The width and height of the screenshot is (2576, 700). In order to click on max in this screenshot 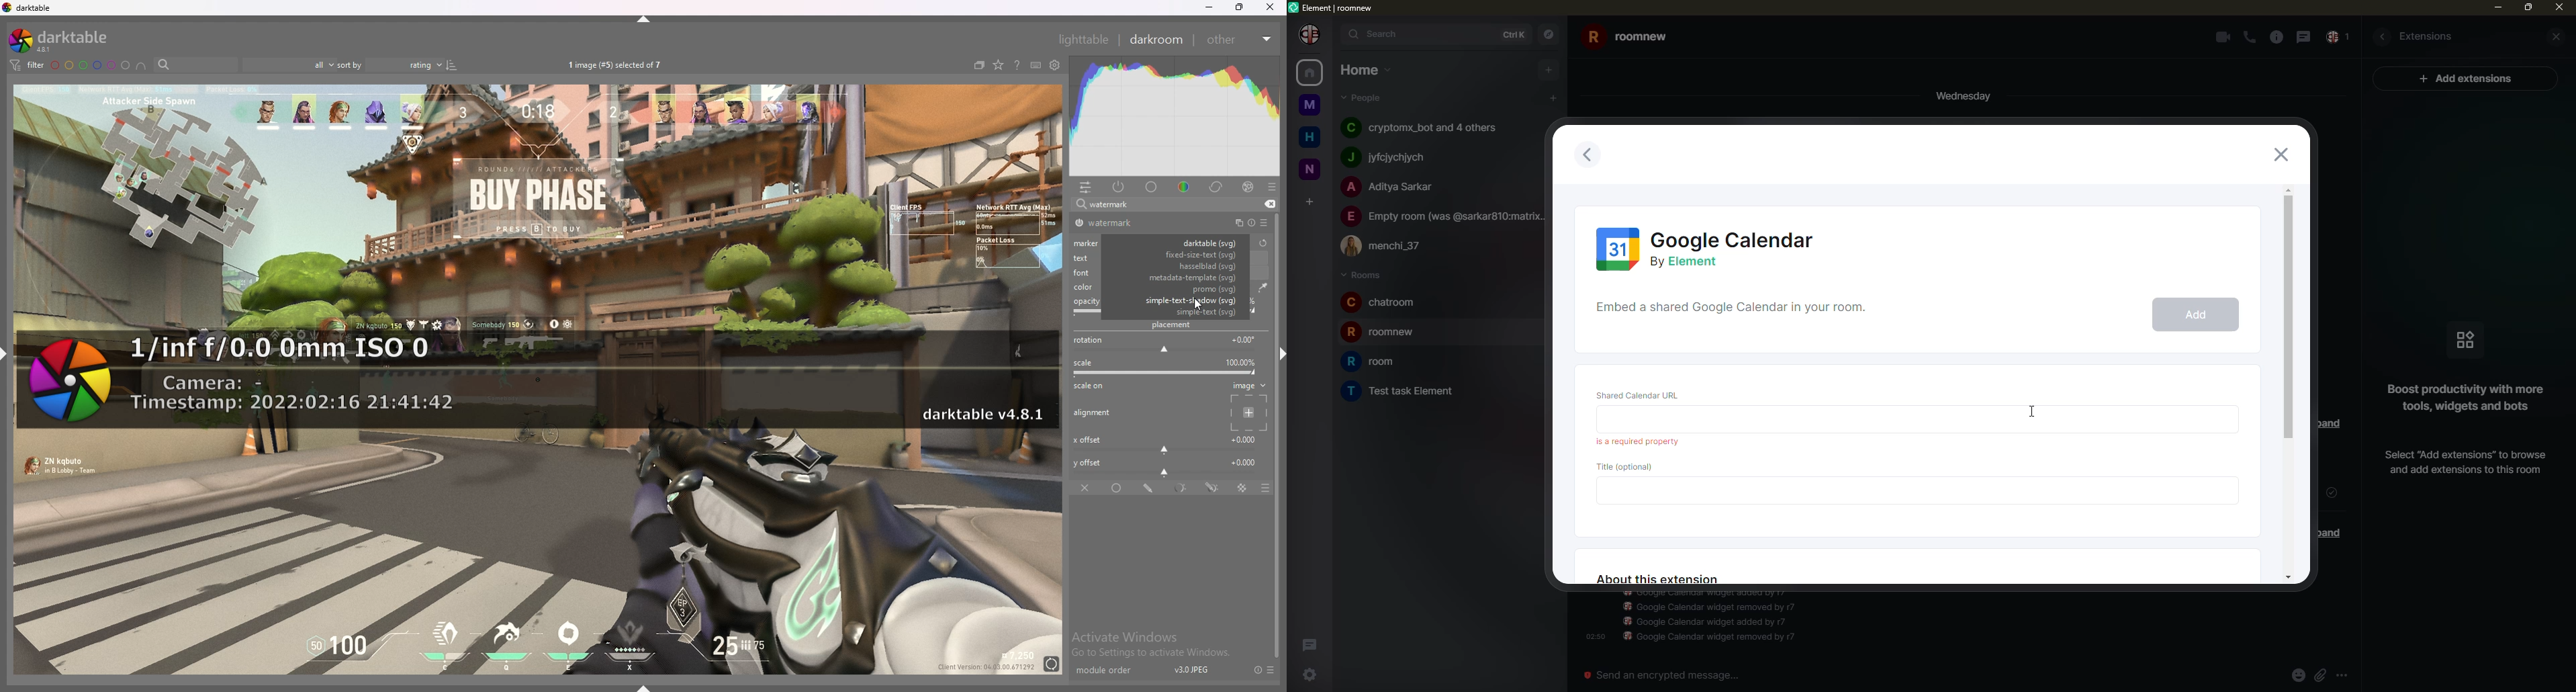, I will do `click(2526, 9)`.